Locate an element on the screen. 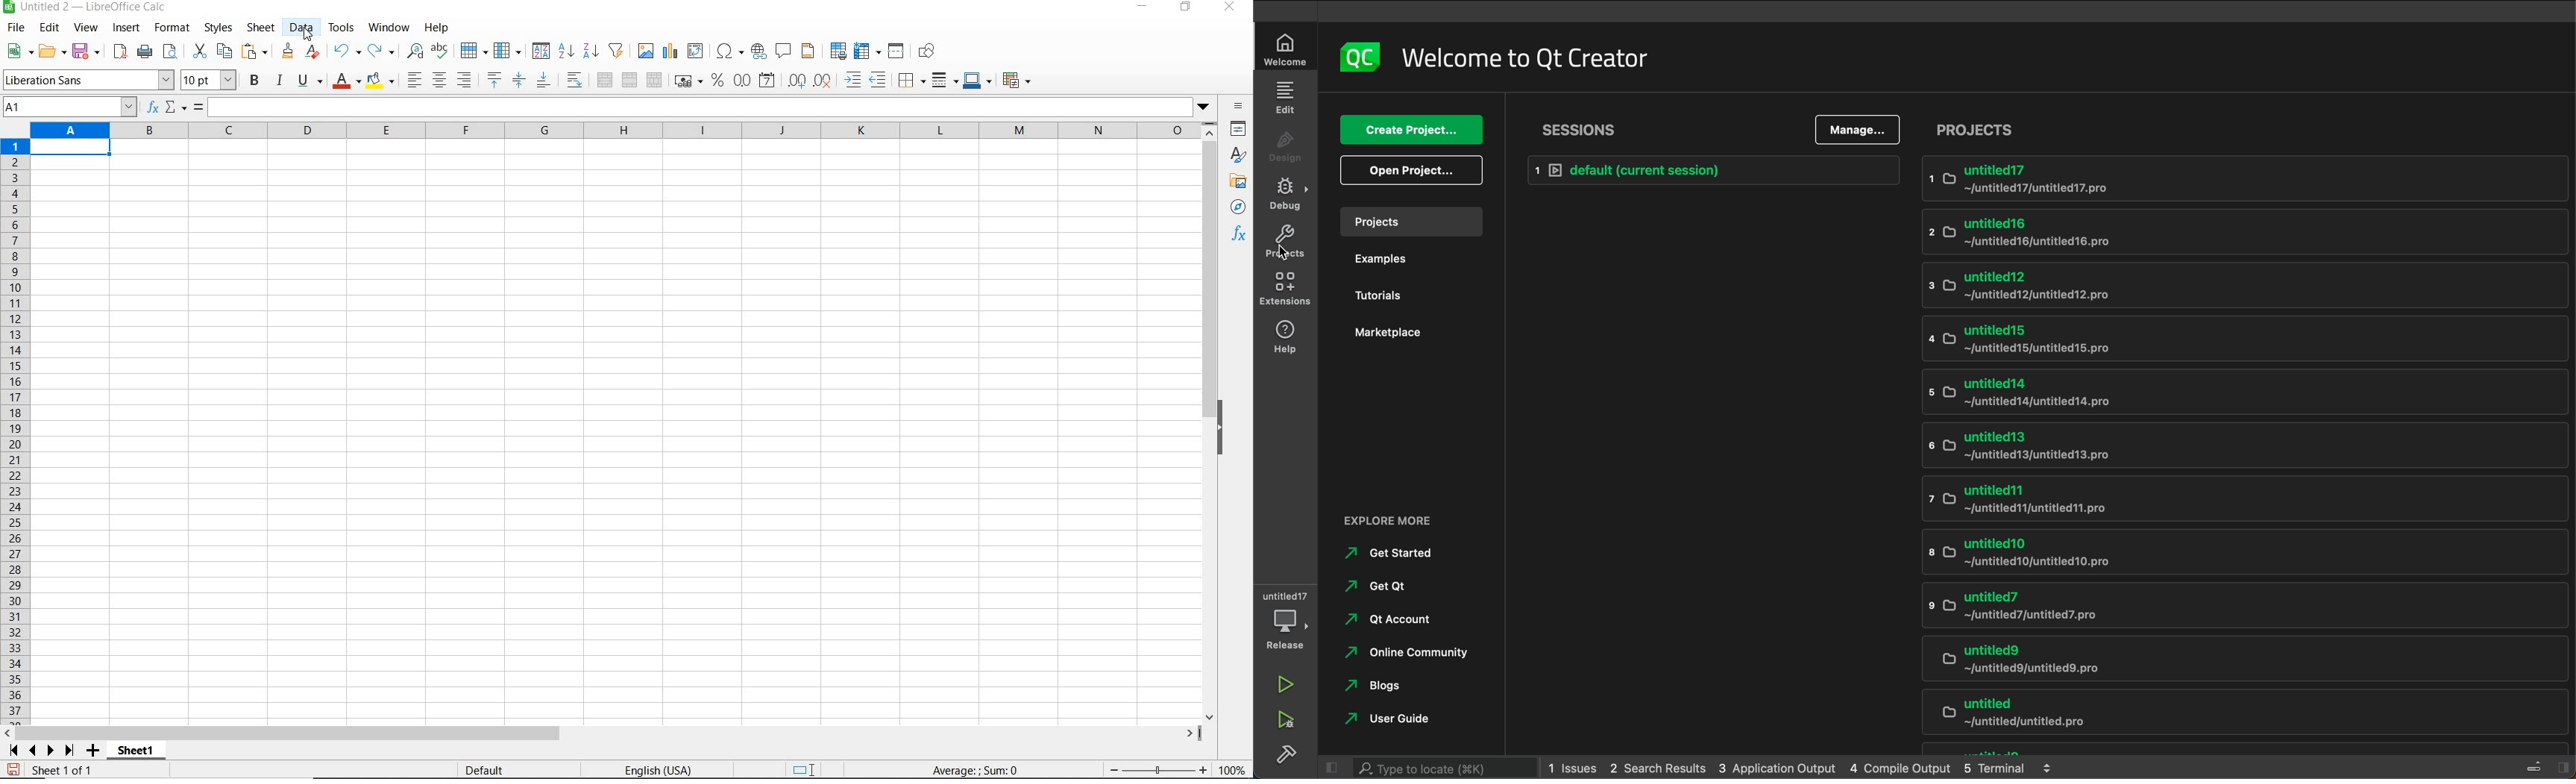  sheet is located at coordinates (262, 29).